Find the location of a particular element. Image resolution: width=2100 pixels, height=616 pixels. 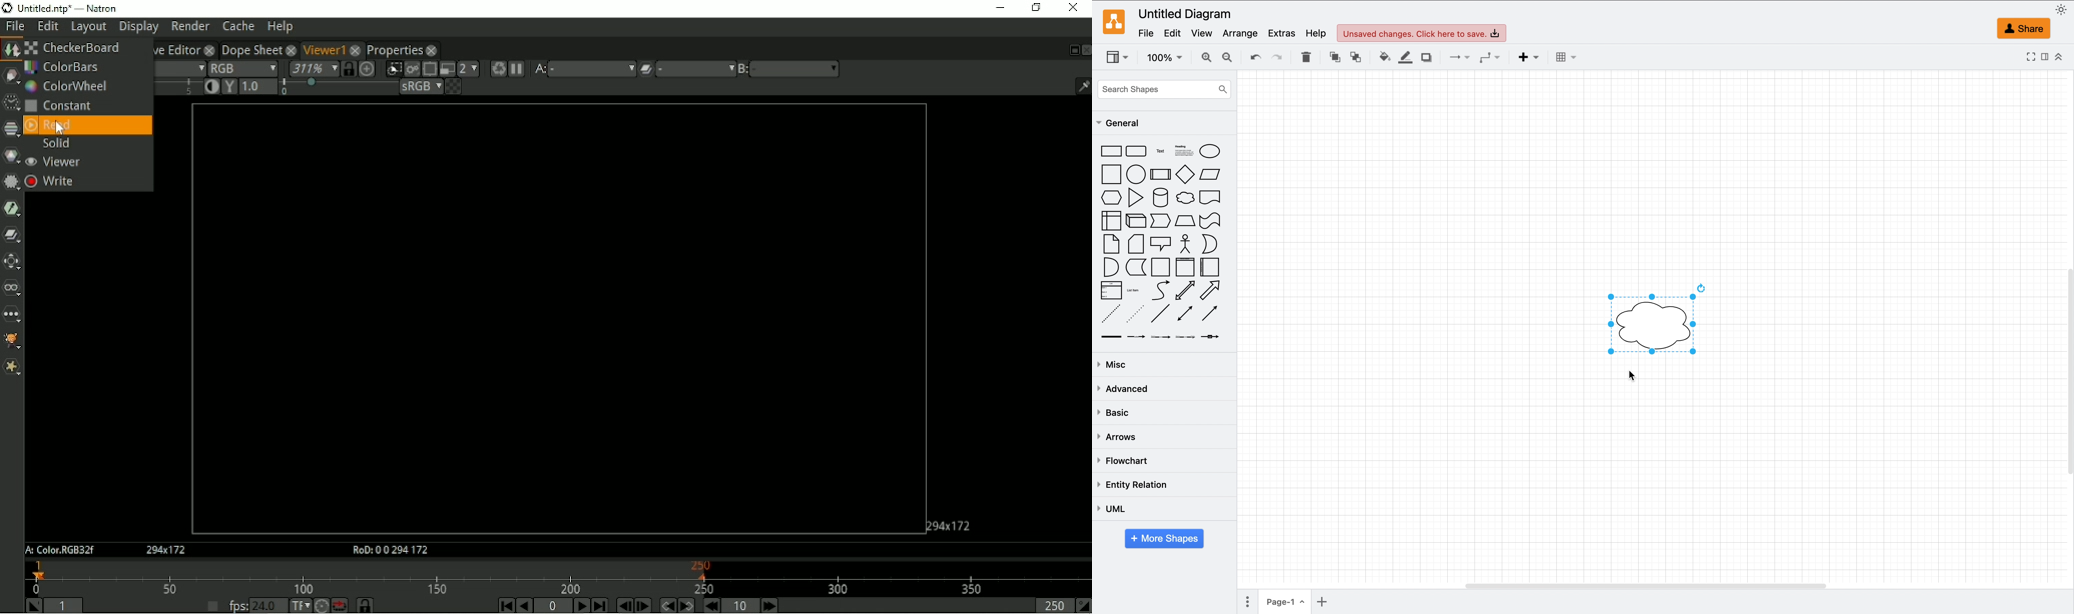

menu is located at coordinates (695, 69).